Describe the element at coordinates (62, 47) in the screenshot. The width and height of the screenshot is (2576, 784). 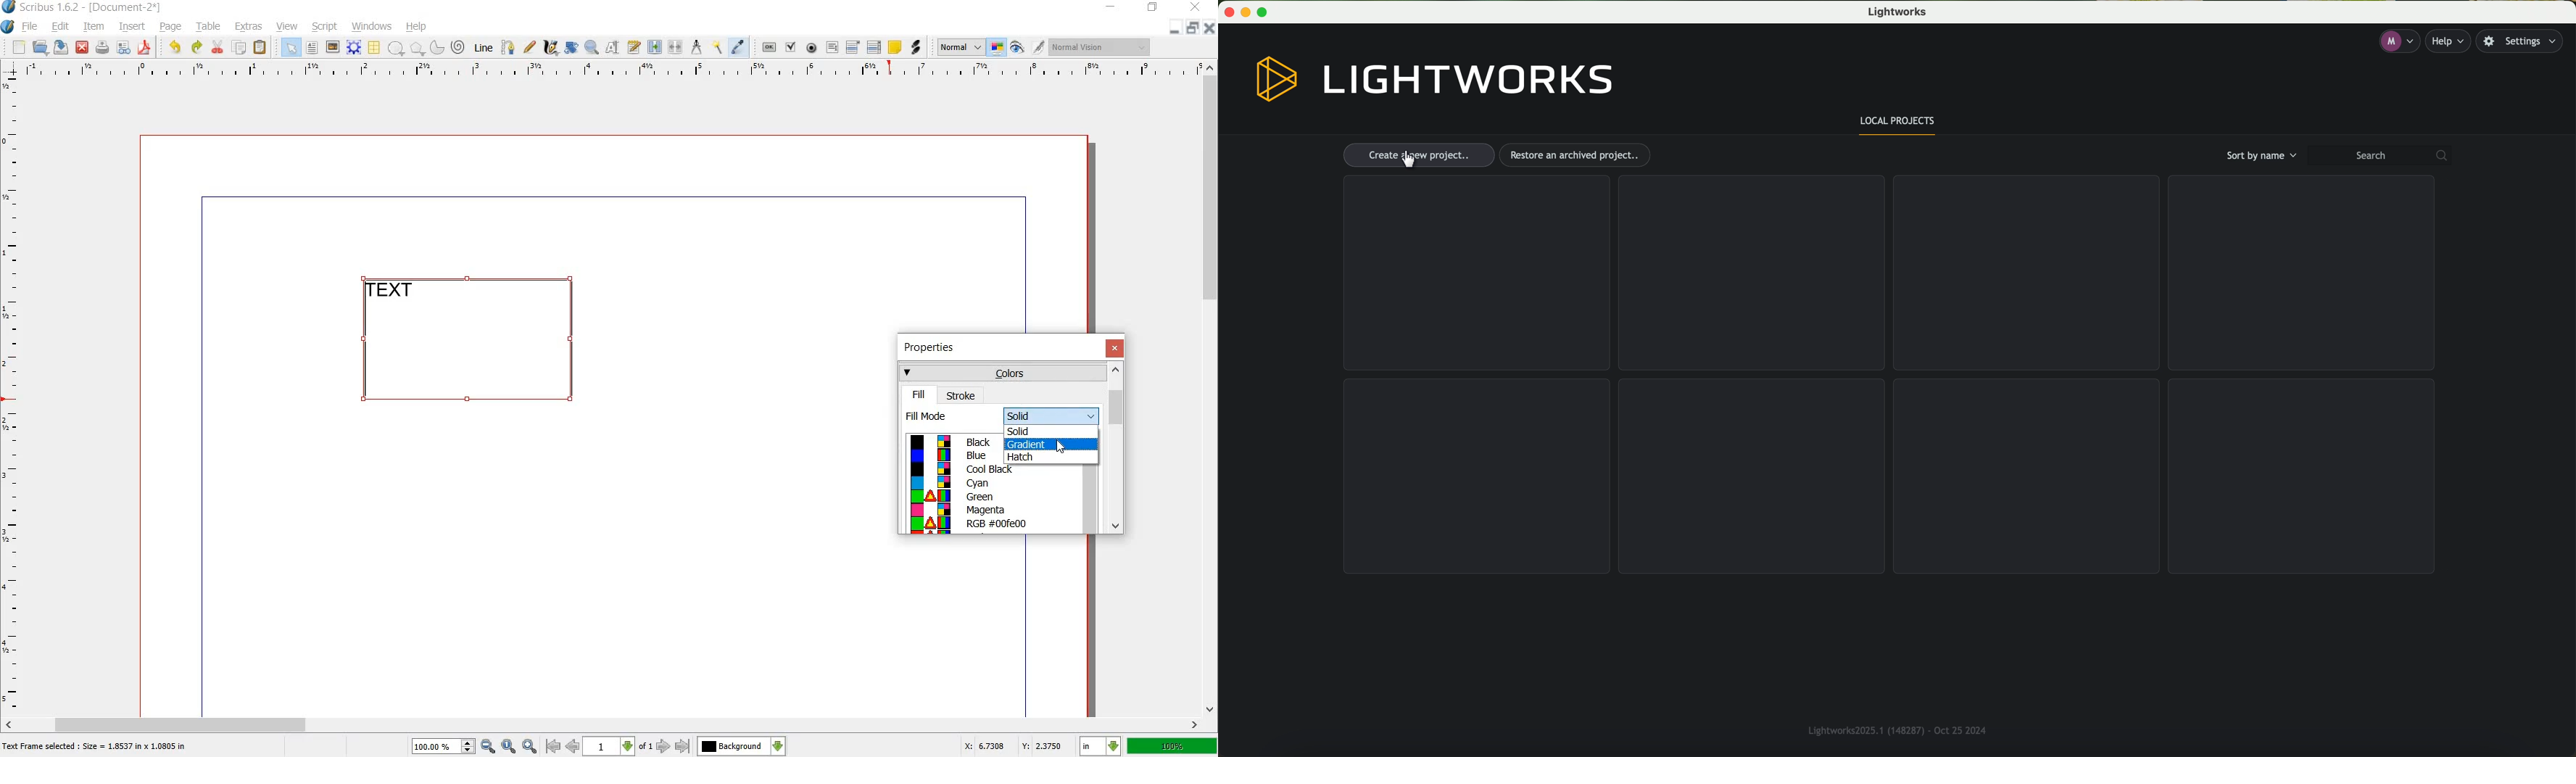
I see `save` at that location.